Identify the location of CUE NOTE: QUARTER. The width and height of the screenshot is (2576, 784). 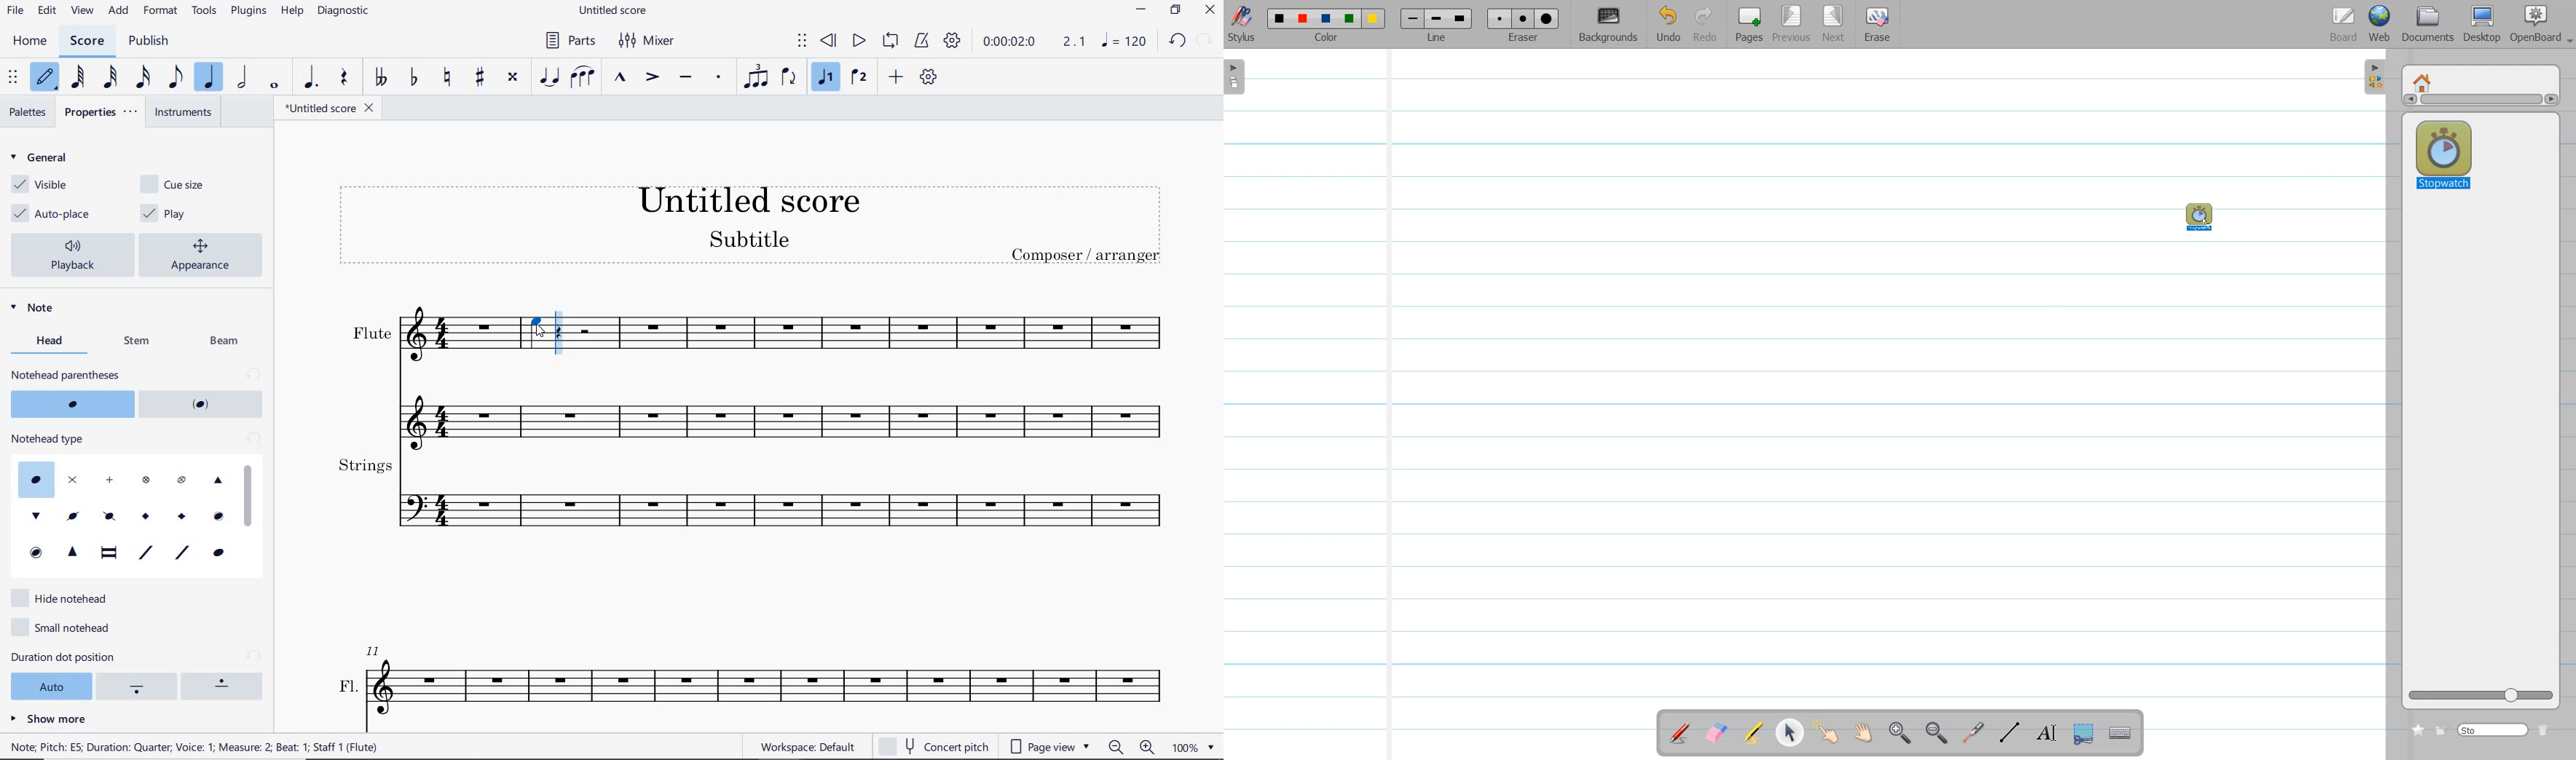
(535, 334).